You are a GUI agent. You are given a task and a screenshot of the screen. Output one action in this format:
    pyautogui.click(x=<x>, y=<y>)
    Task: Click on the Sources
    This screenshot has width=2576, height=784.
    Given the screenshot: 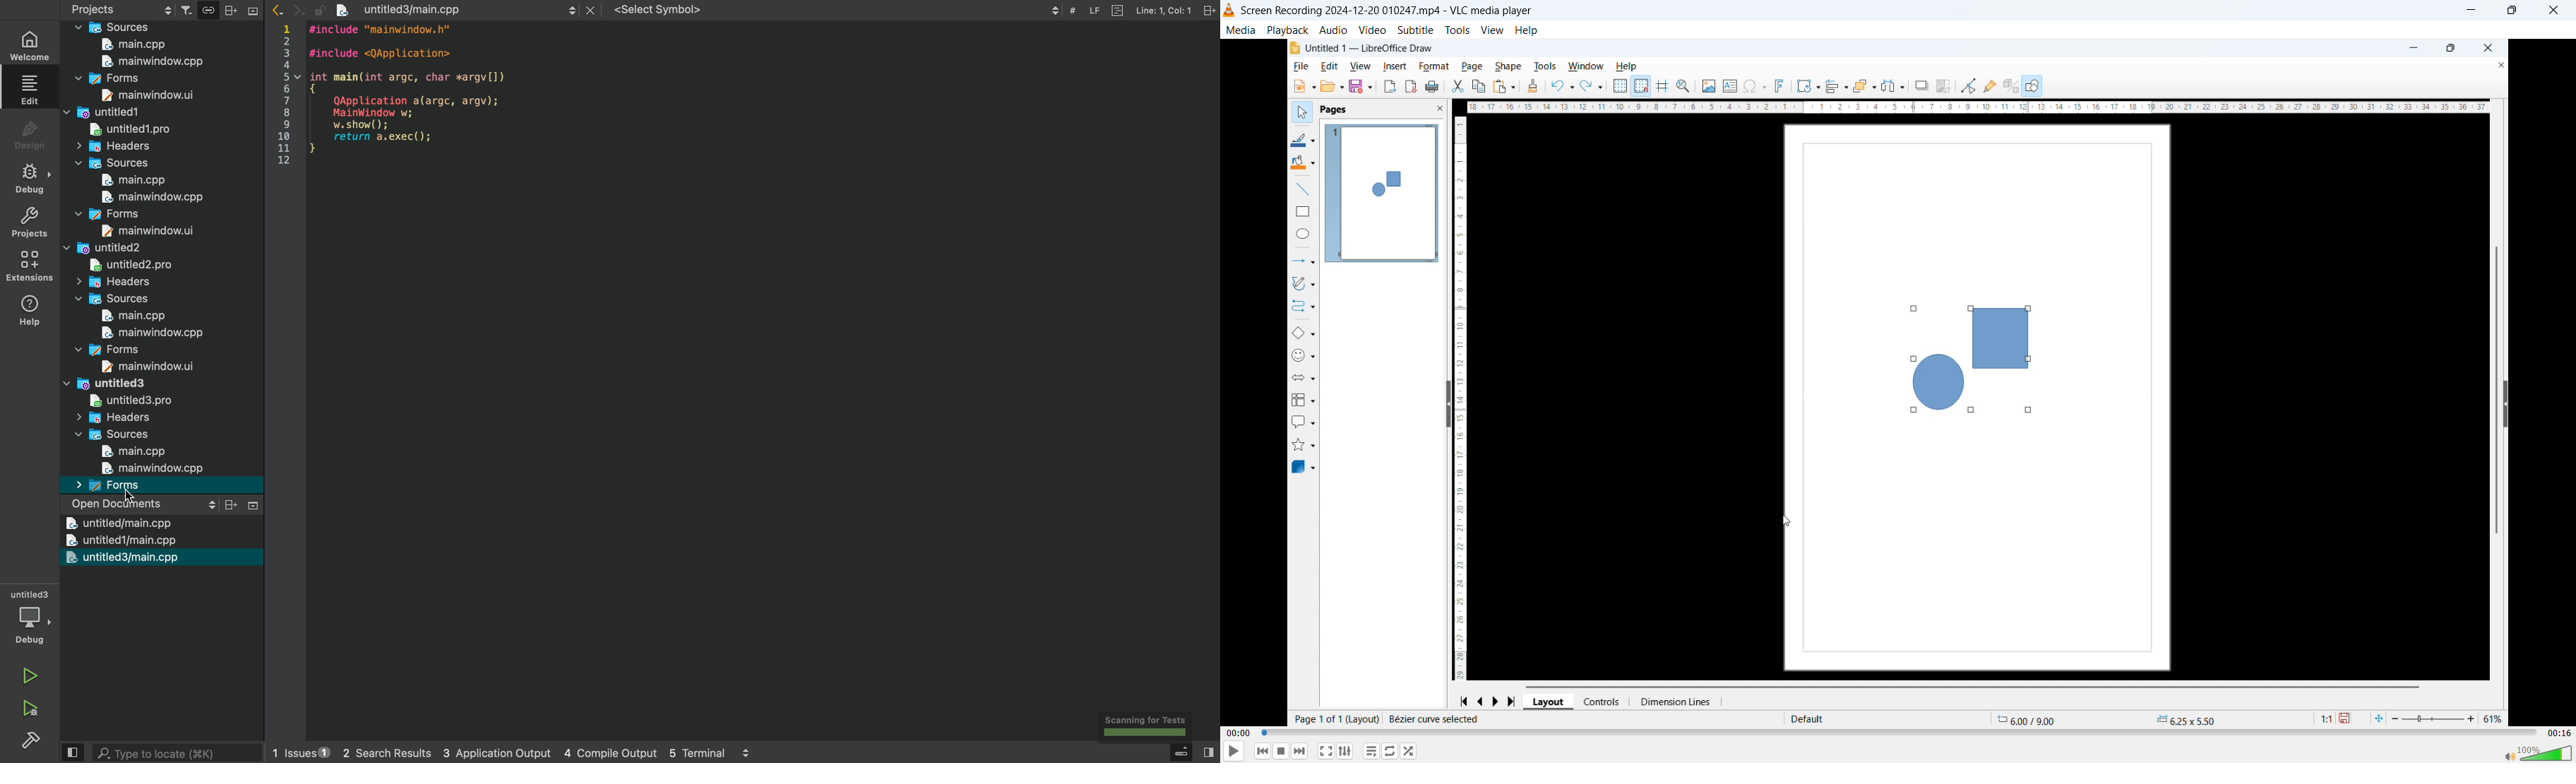 What is the action you would take?
    pyautogui.click(x=108, y=300)
    